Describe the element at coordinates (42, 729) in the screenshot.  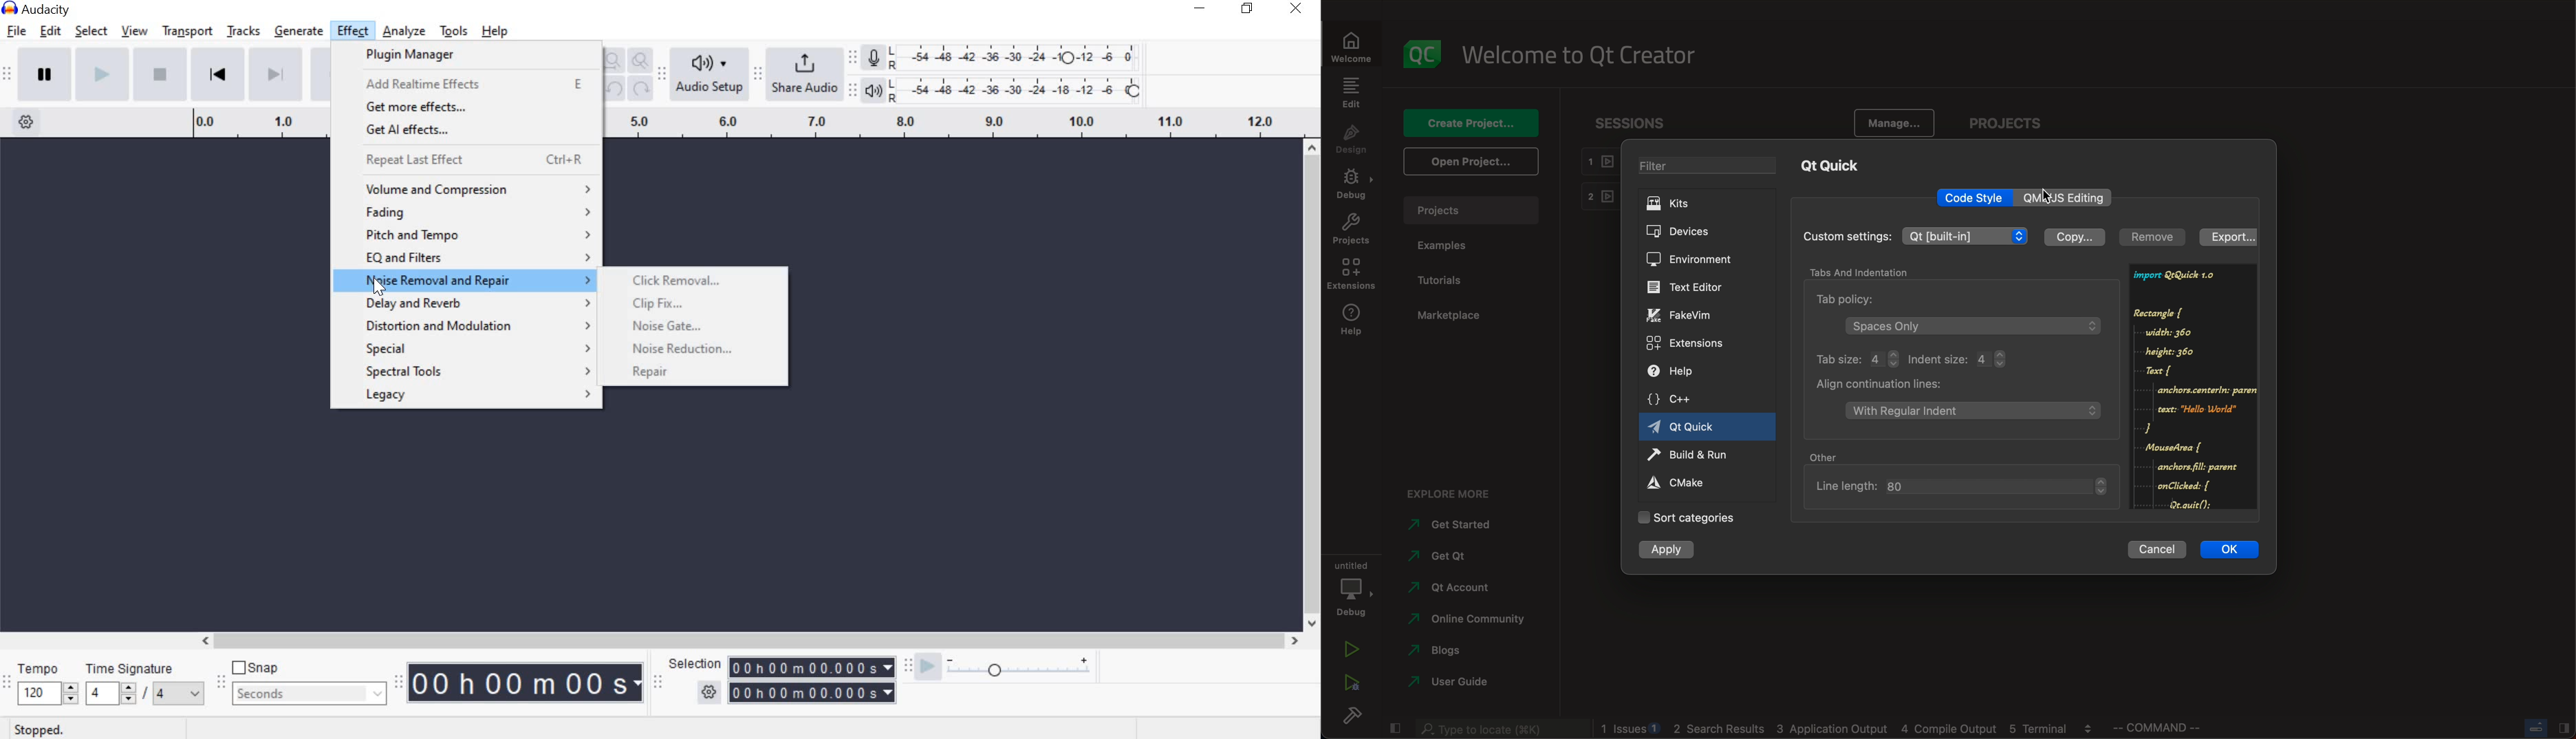
I see `stopped` at that location.